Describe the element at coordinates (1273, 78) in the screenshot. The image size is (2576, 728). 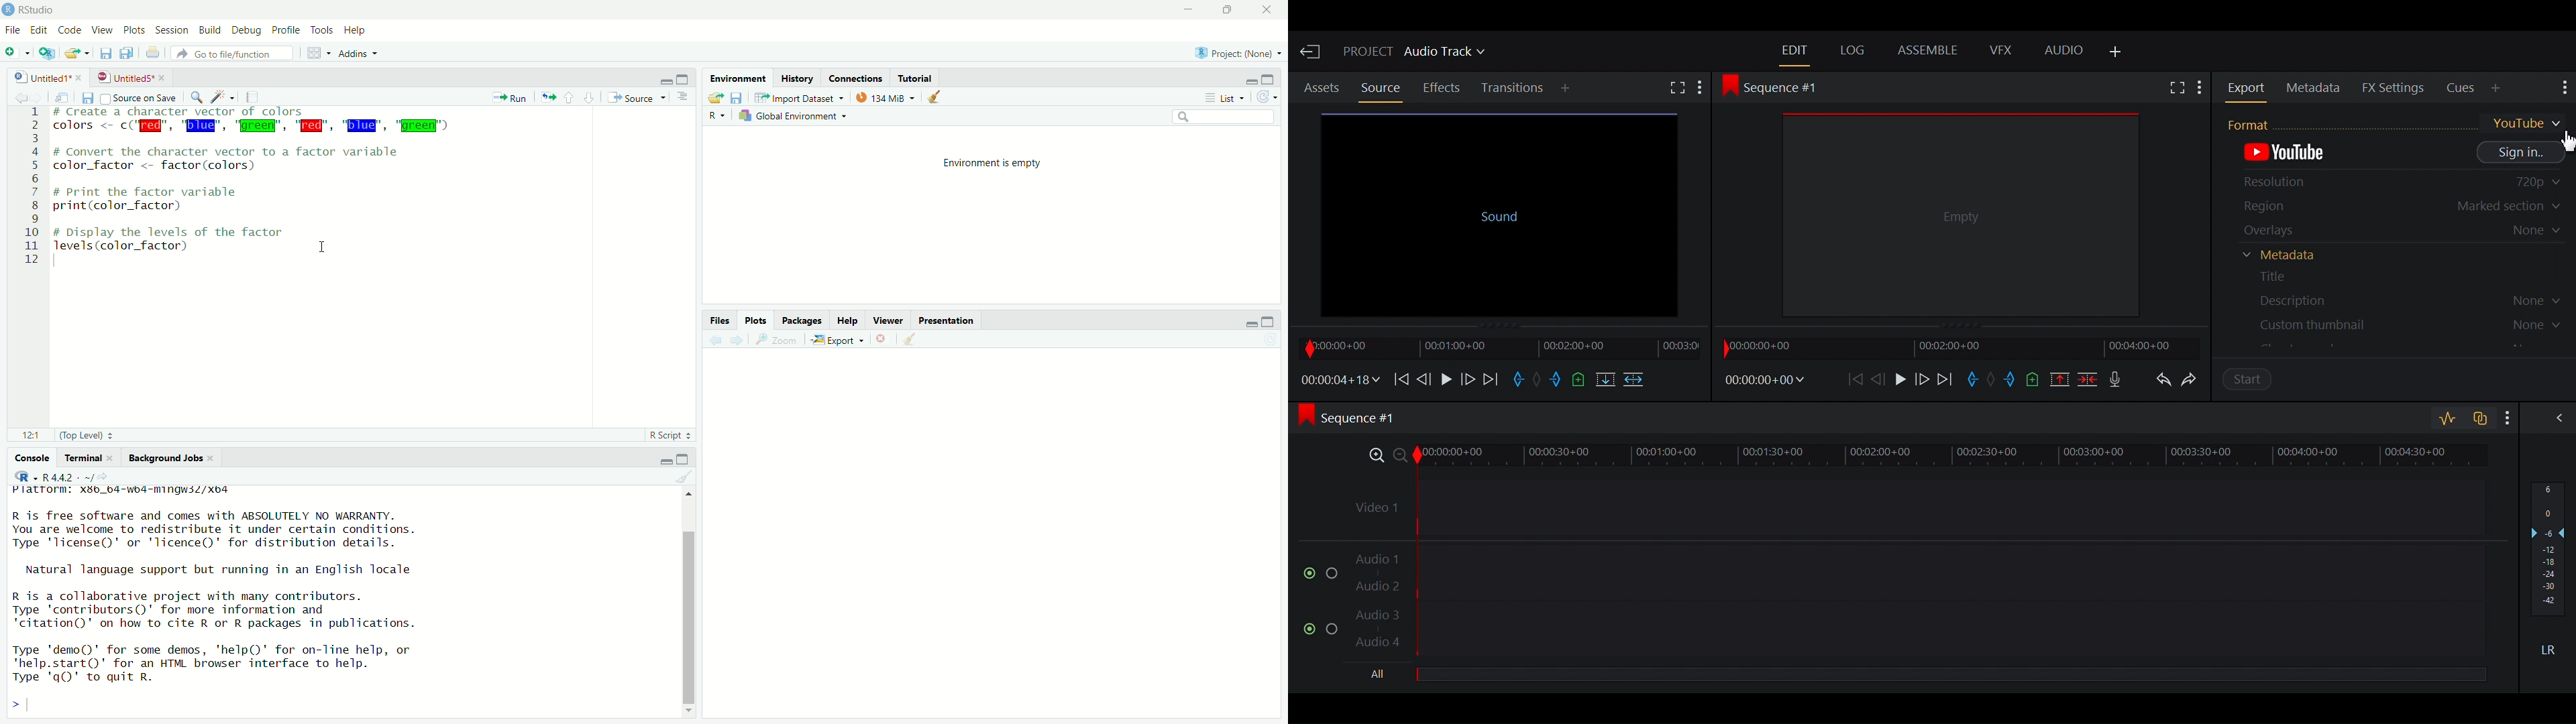
I see `maximize` at that location.